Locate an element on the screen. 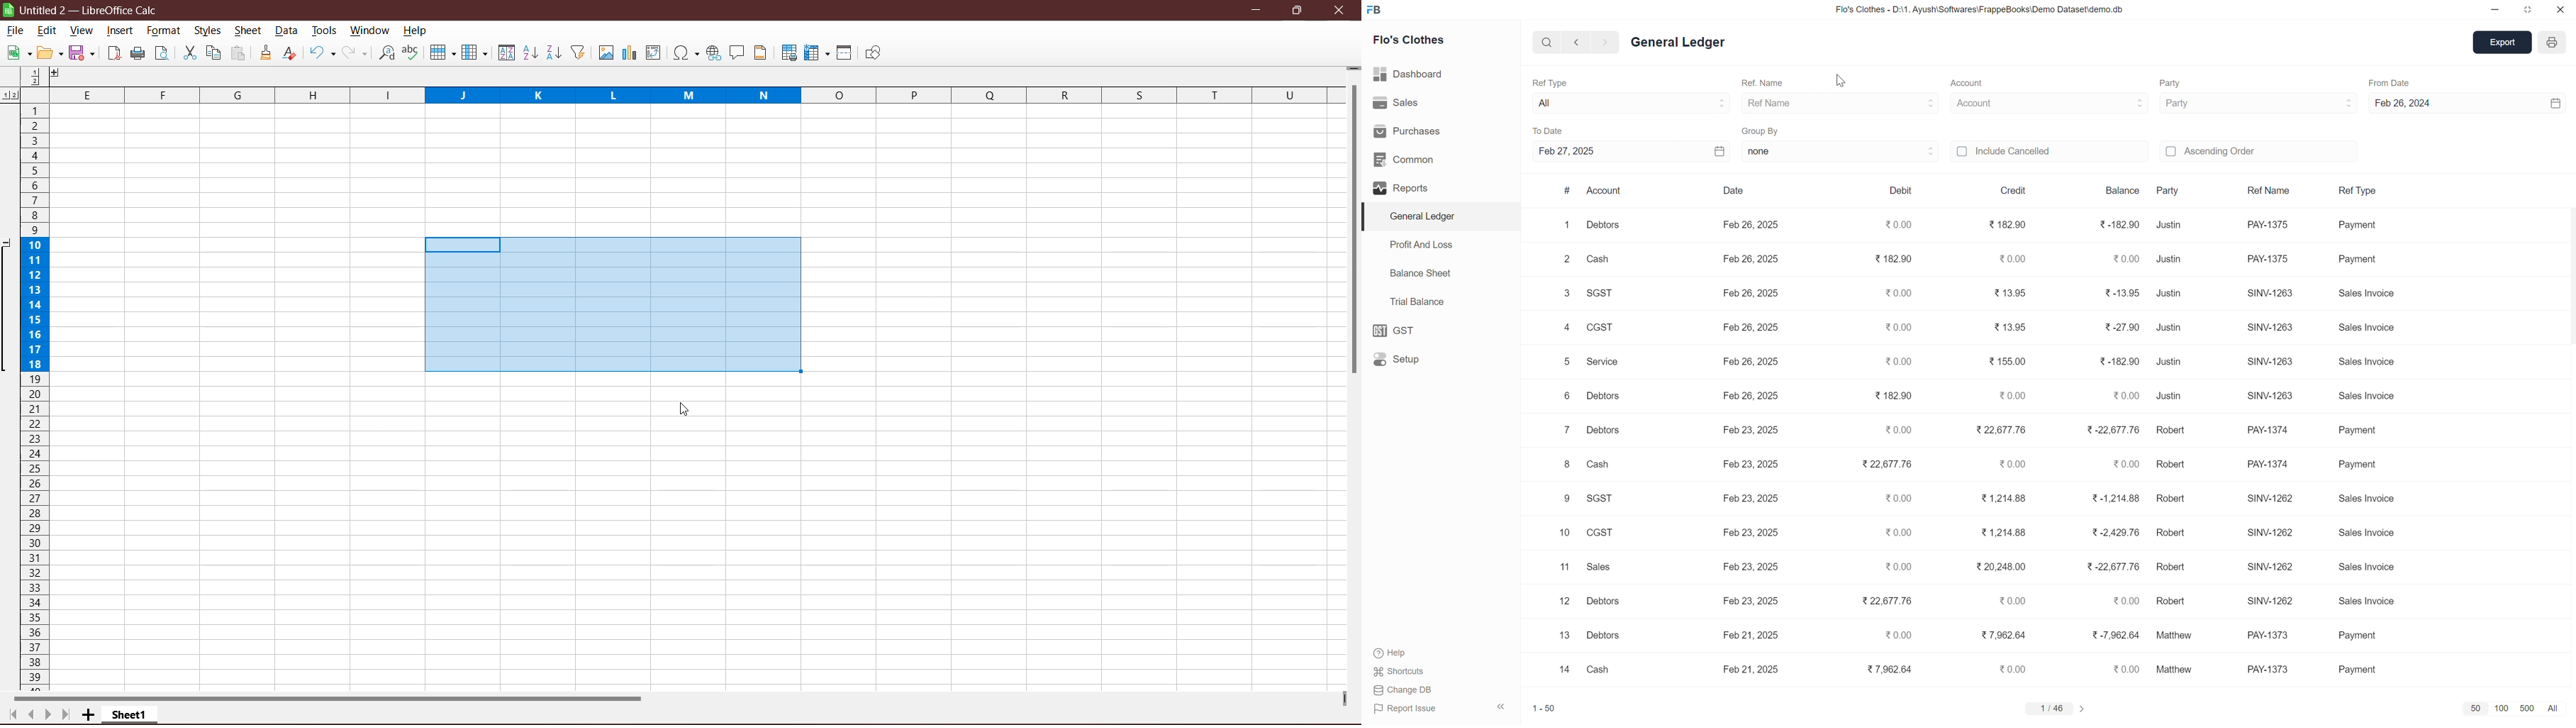  print is located at coordinates (2552, 41).